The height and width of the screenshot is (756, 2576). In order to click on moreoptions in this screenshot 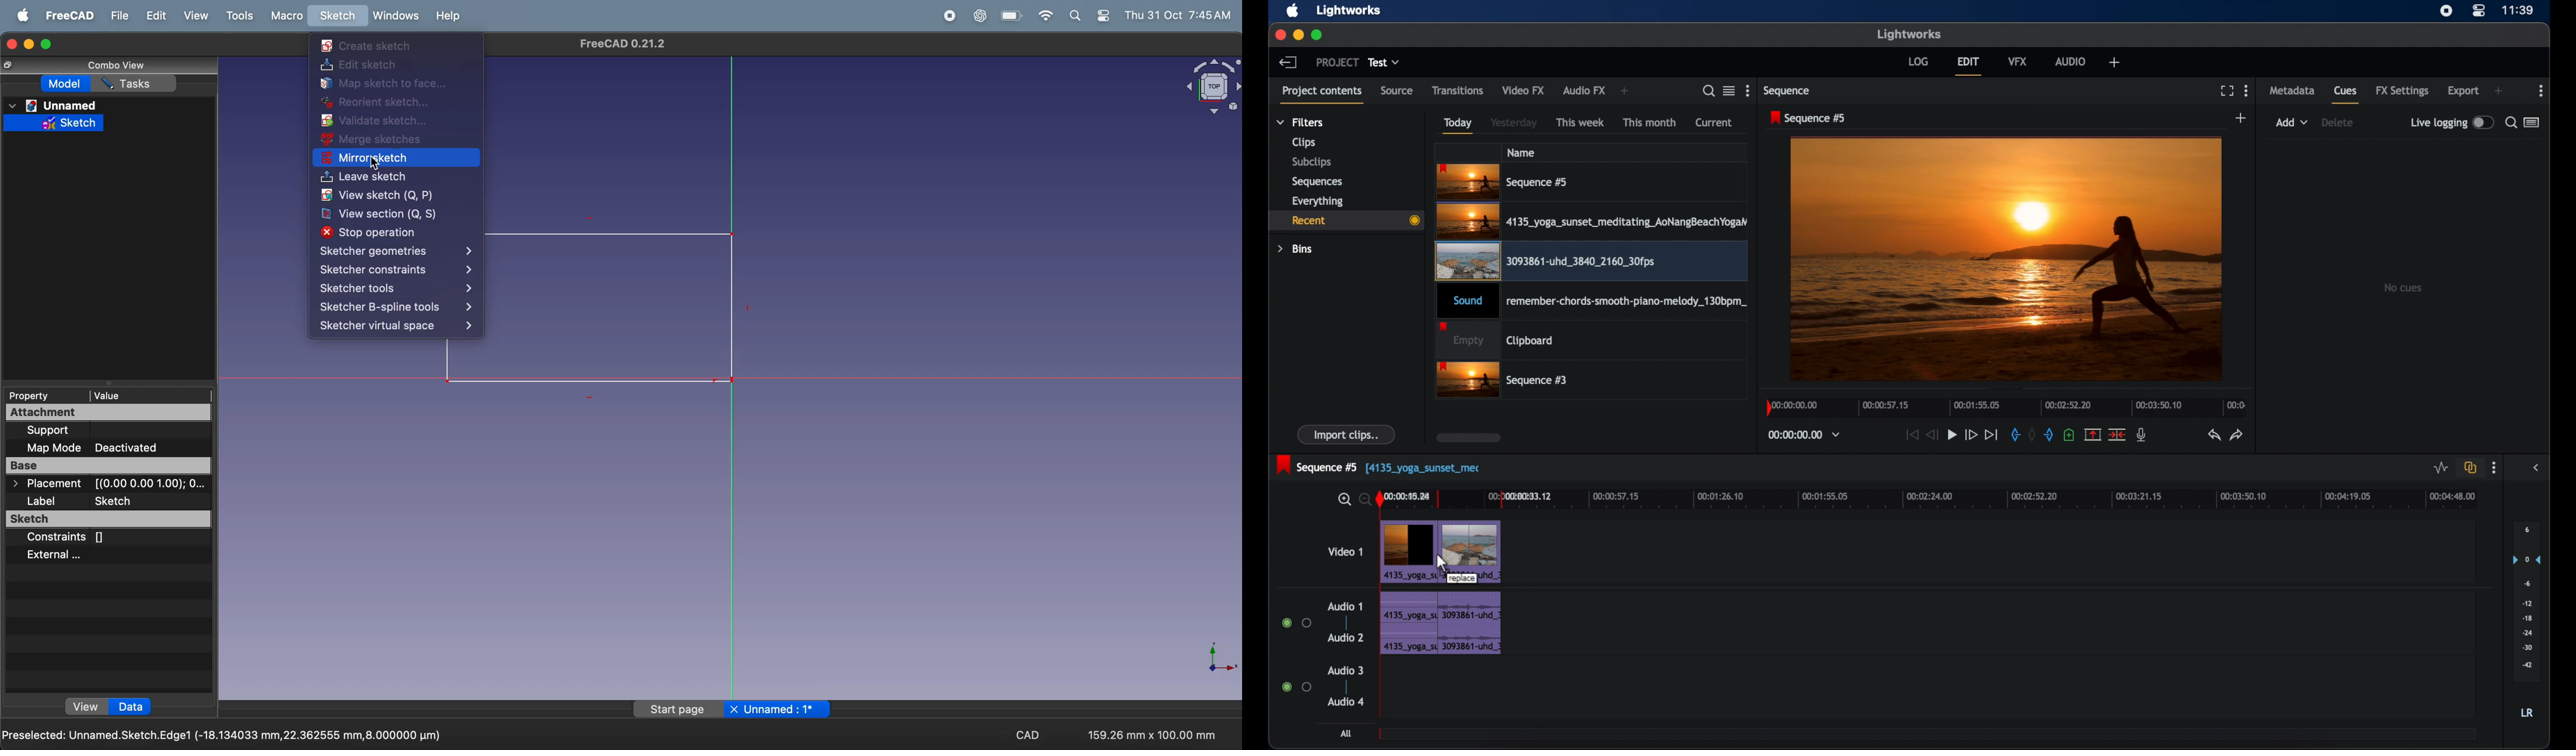, I will do `click(2541, 91)`.